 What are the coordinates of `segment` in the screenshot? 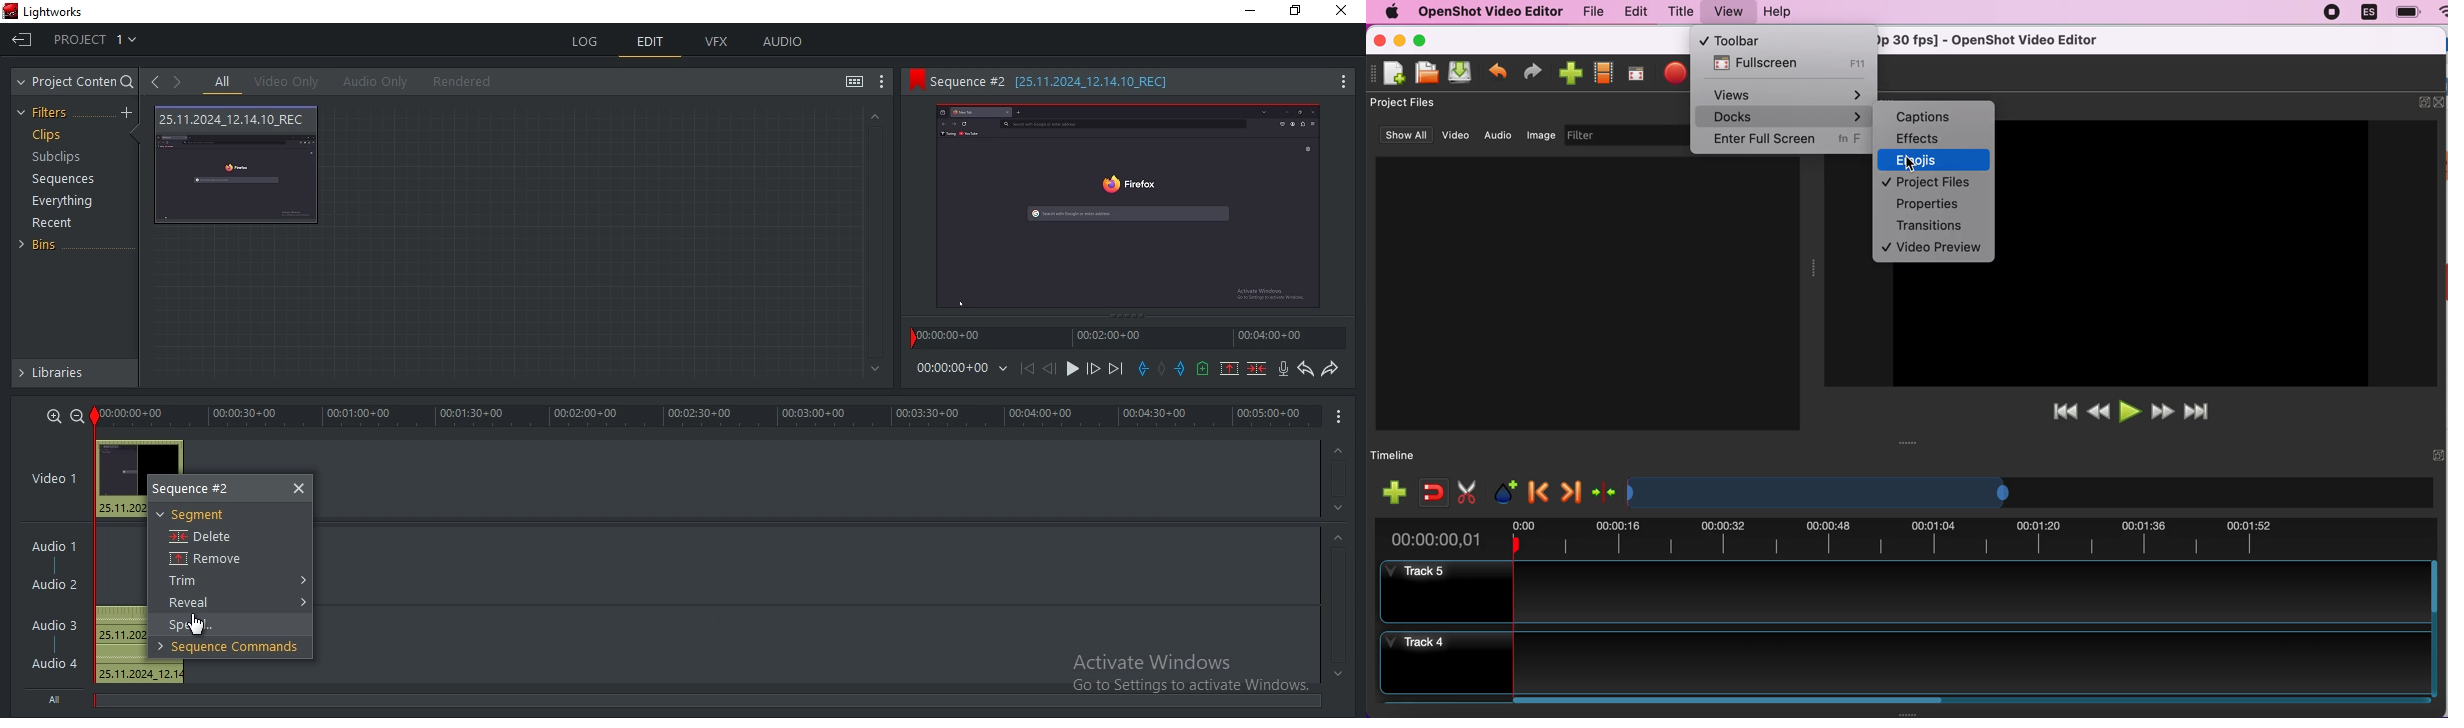 It's located at (194, 515).